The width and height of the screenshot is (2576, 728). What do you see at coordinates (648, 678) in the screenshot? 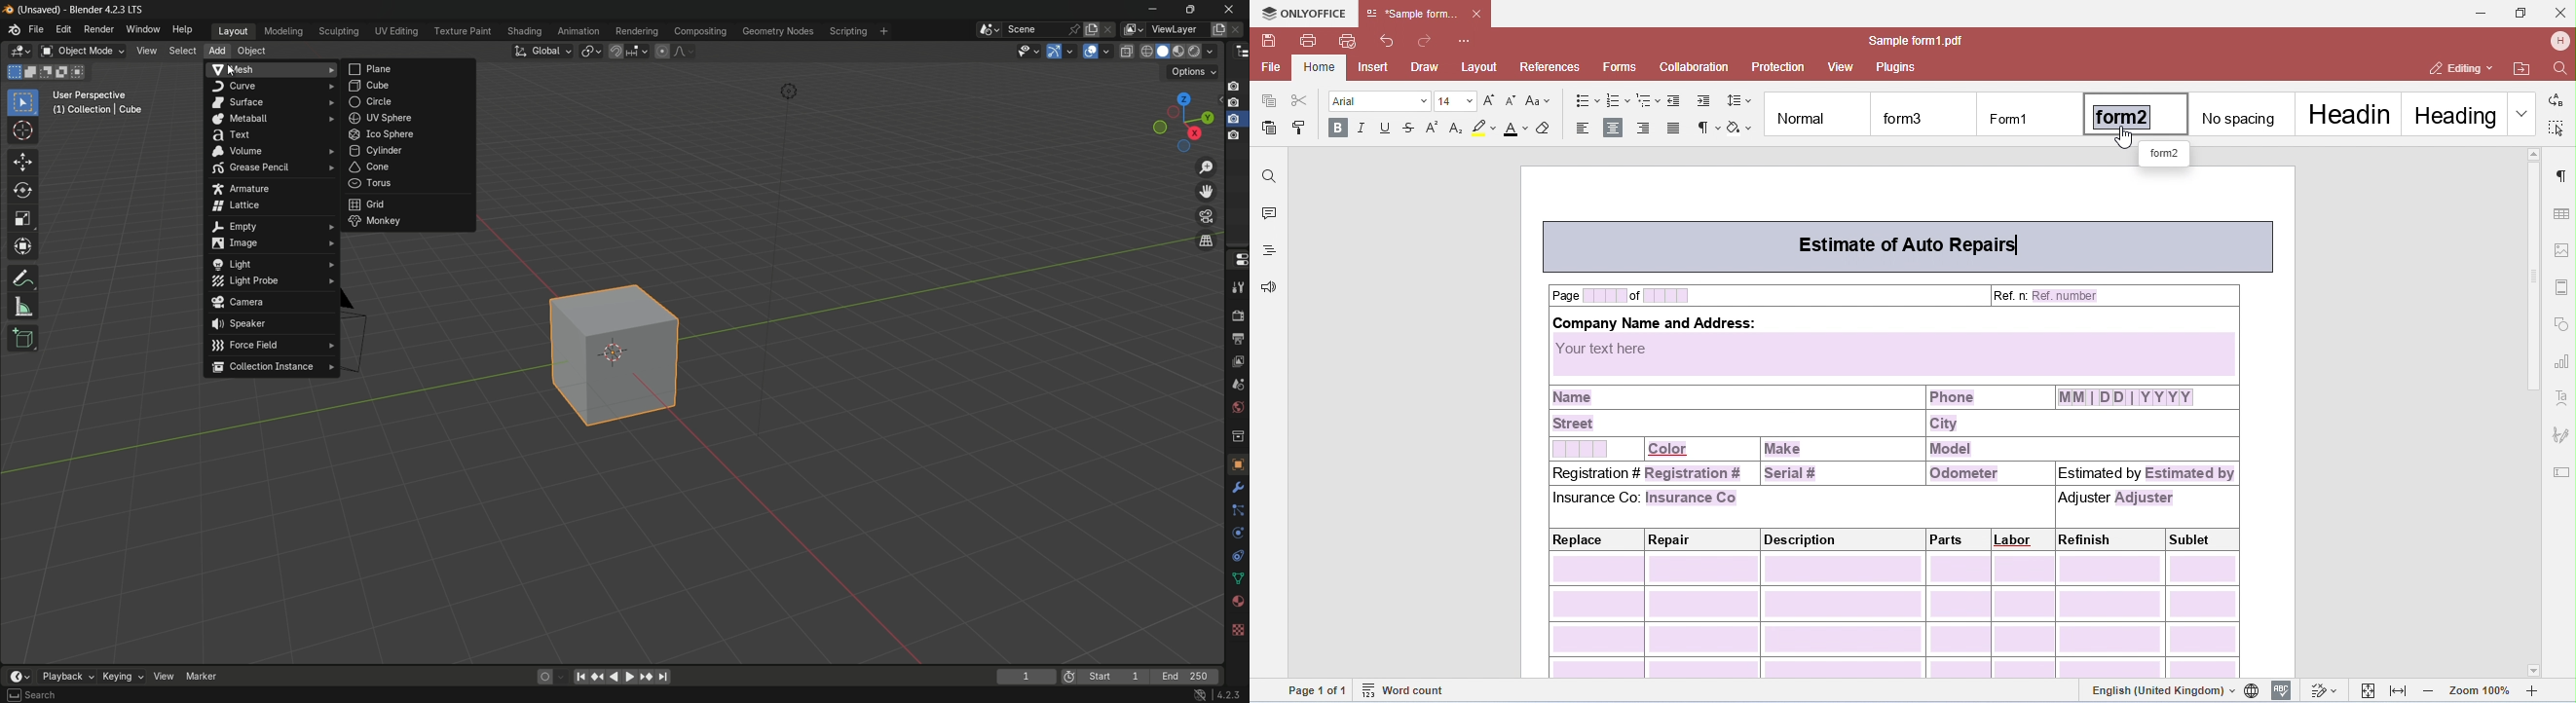
I see `jump to keyframe` at bounding box center [648, 678].